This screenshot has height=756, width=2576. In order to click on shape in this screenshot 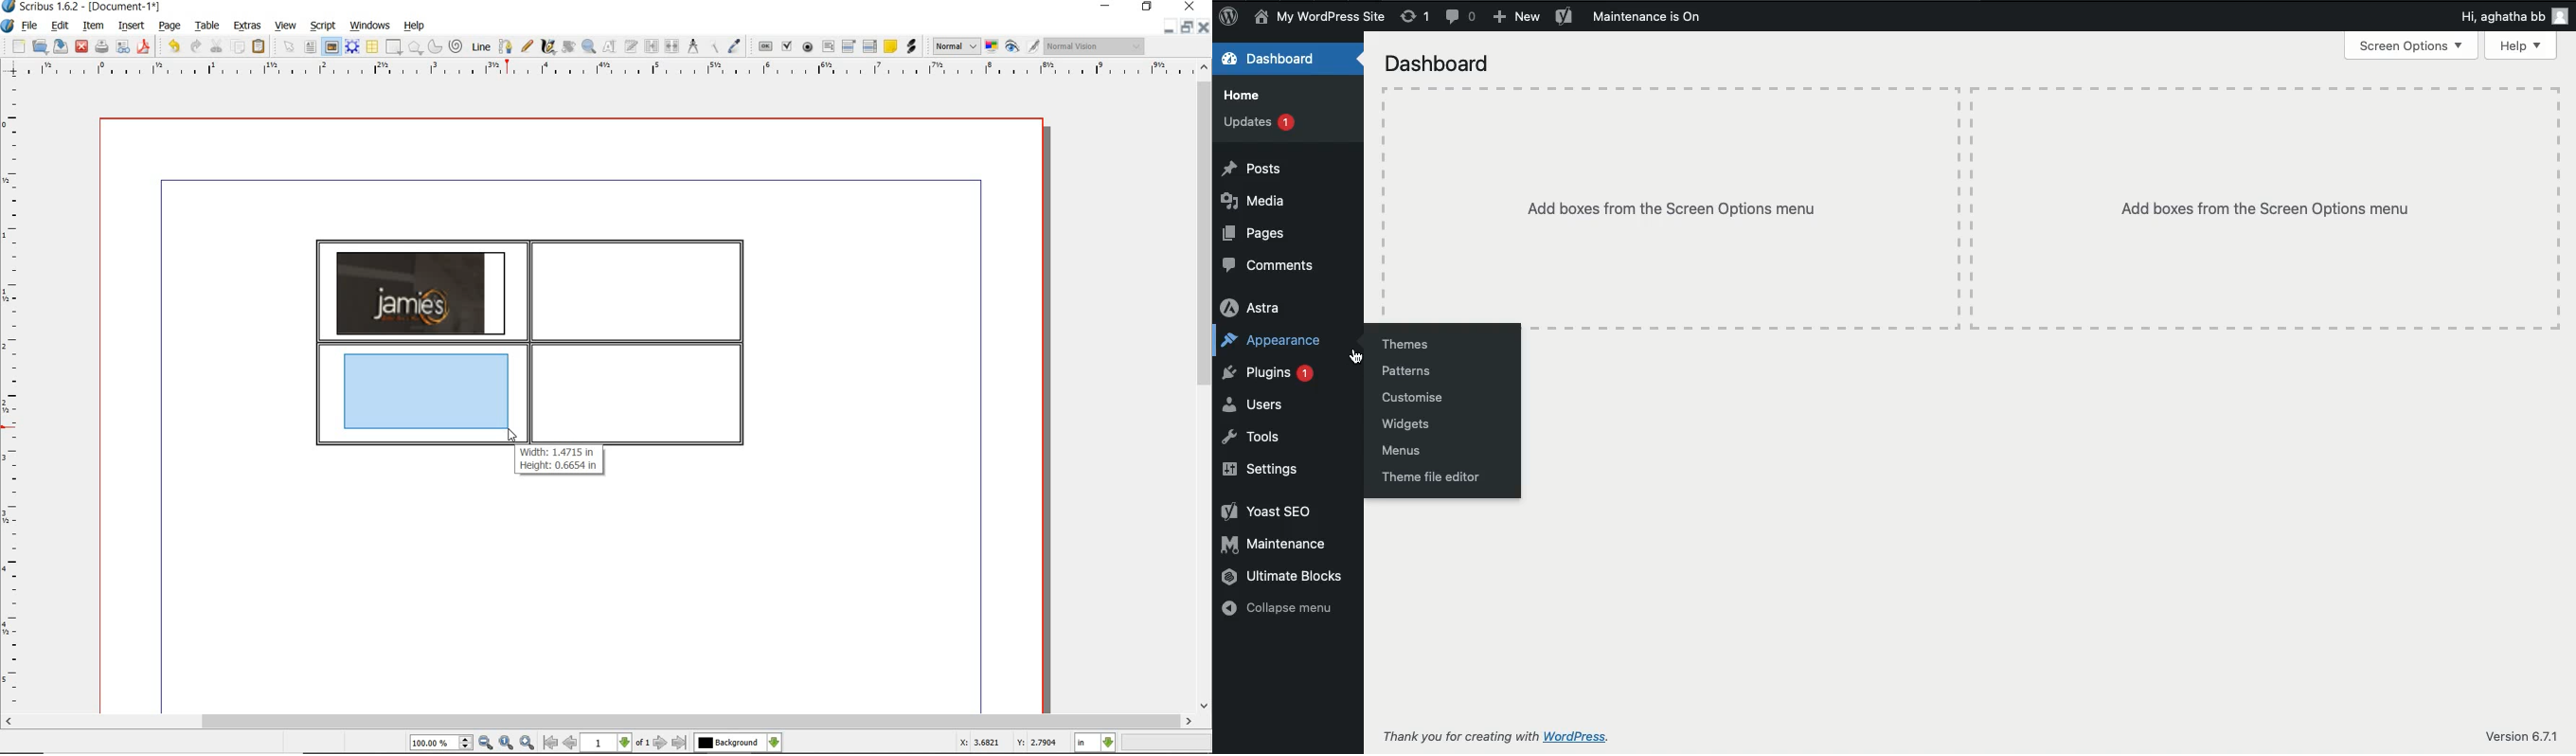, I will do `click(416, 48)`.